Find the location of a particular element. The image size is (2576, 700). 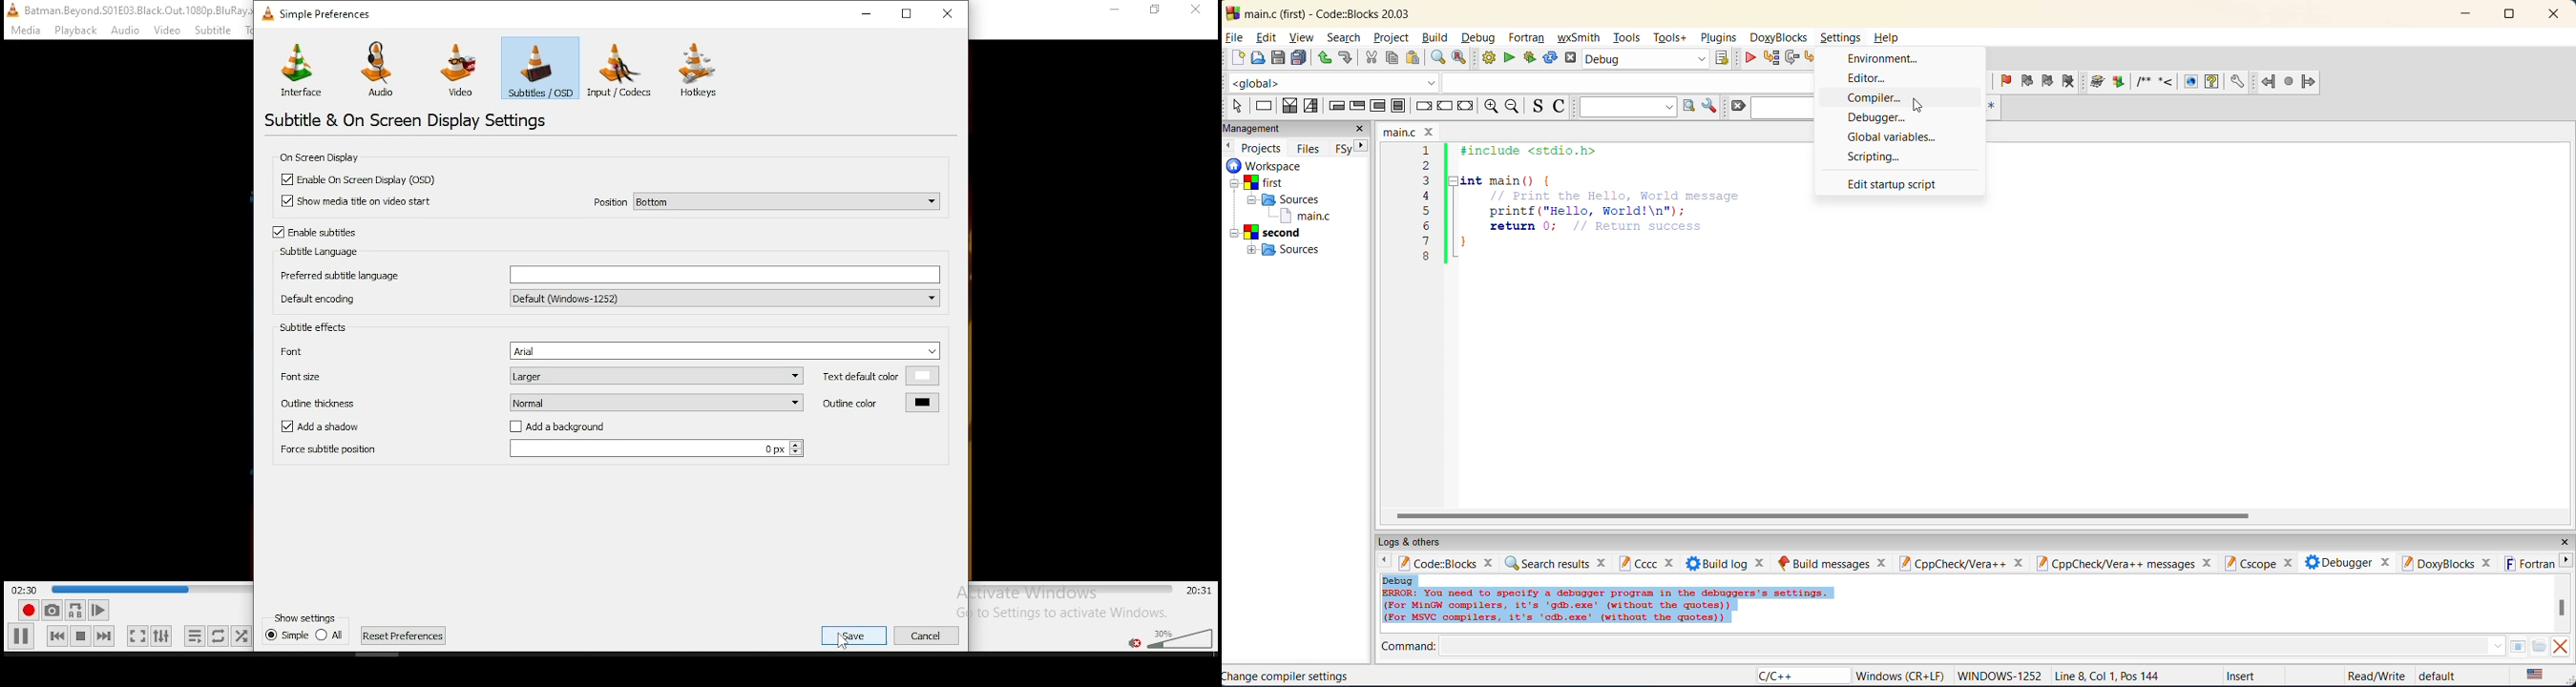

close window is located at coordinates (1198, 11).